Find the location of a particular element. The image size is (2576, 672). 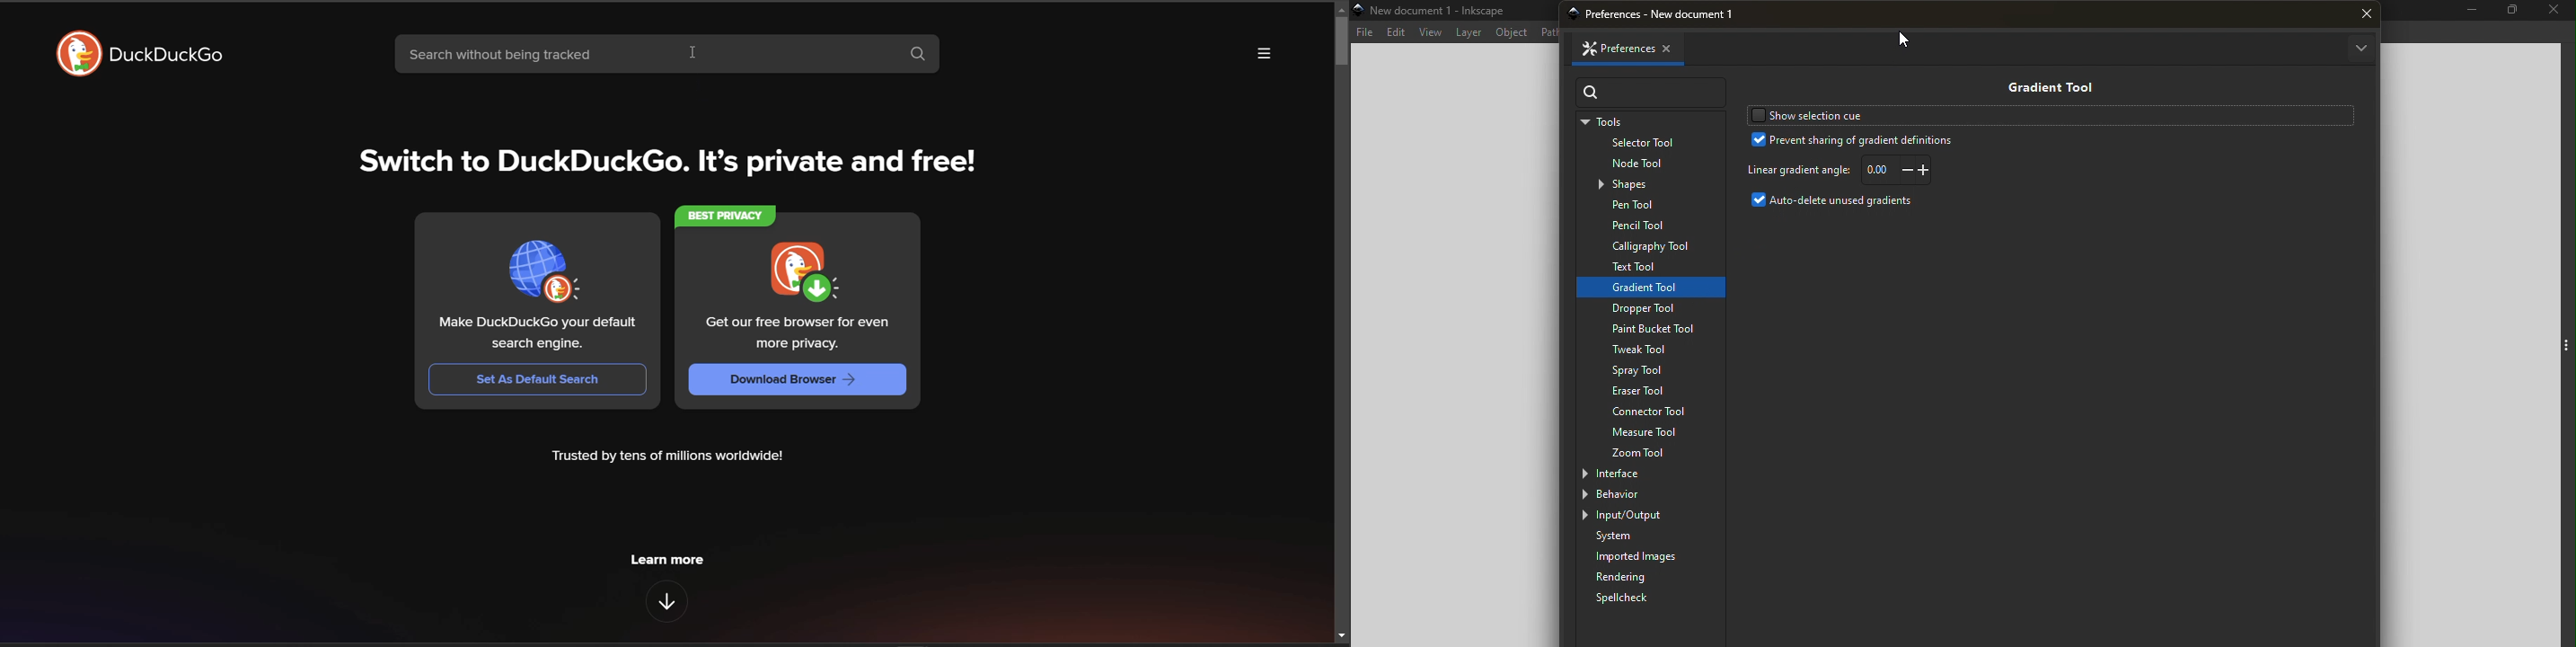

Eraser tool is located at coordinates (1651, 391).